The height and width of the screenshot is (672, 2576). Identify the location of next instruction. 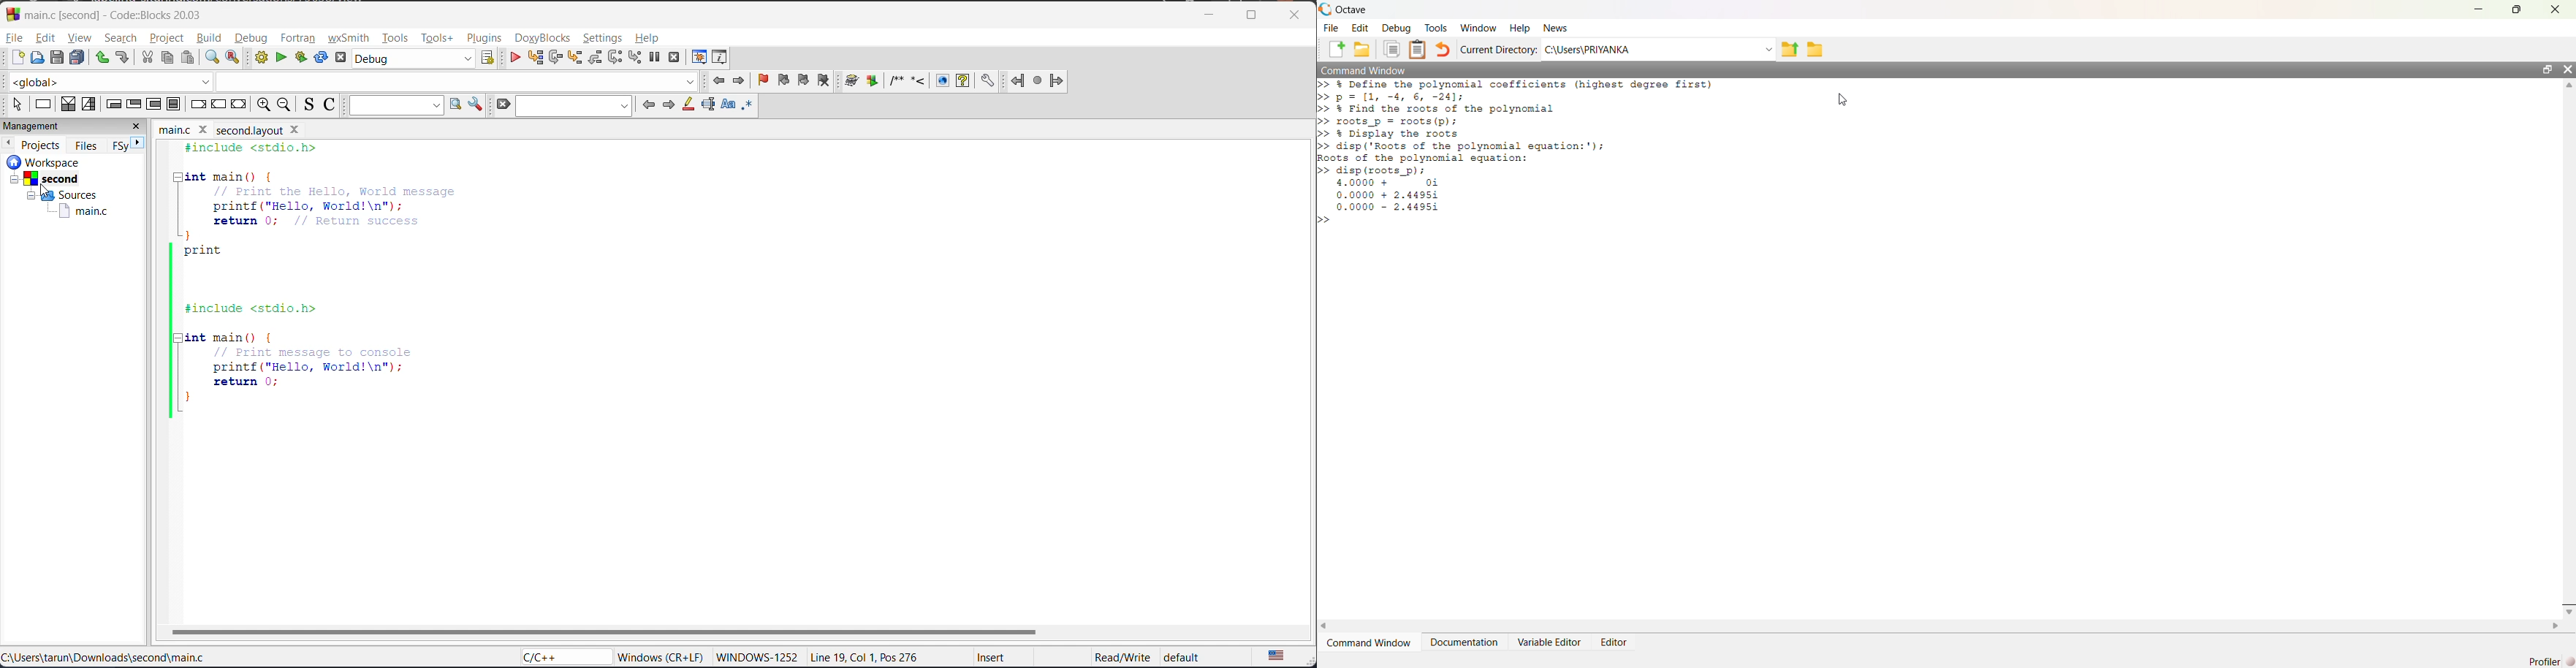
(616, 57).